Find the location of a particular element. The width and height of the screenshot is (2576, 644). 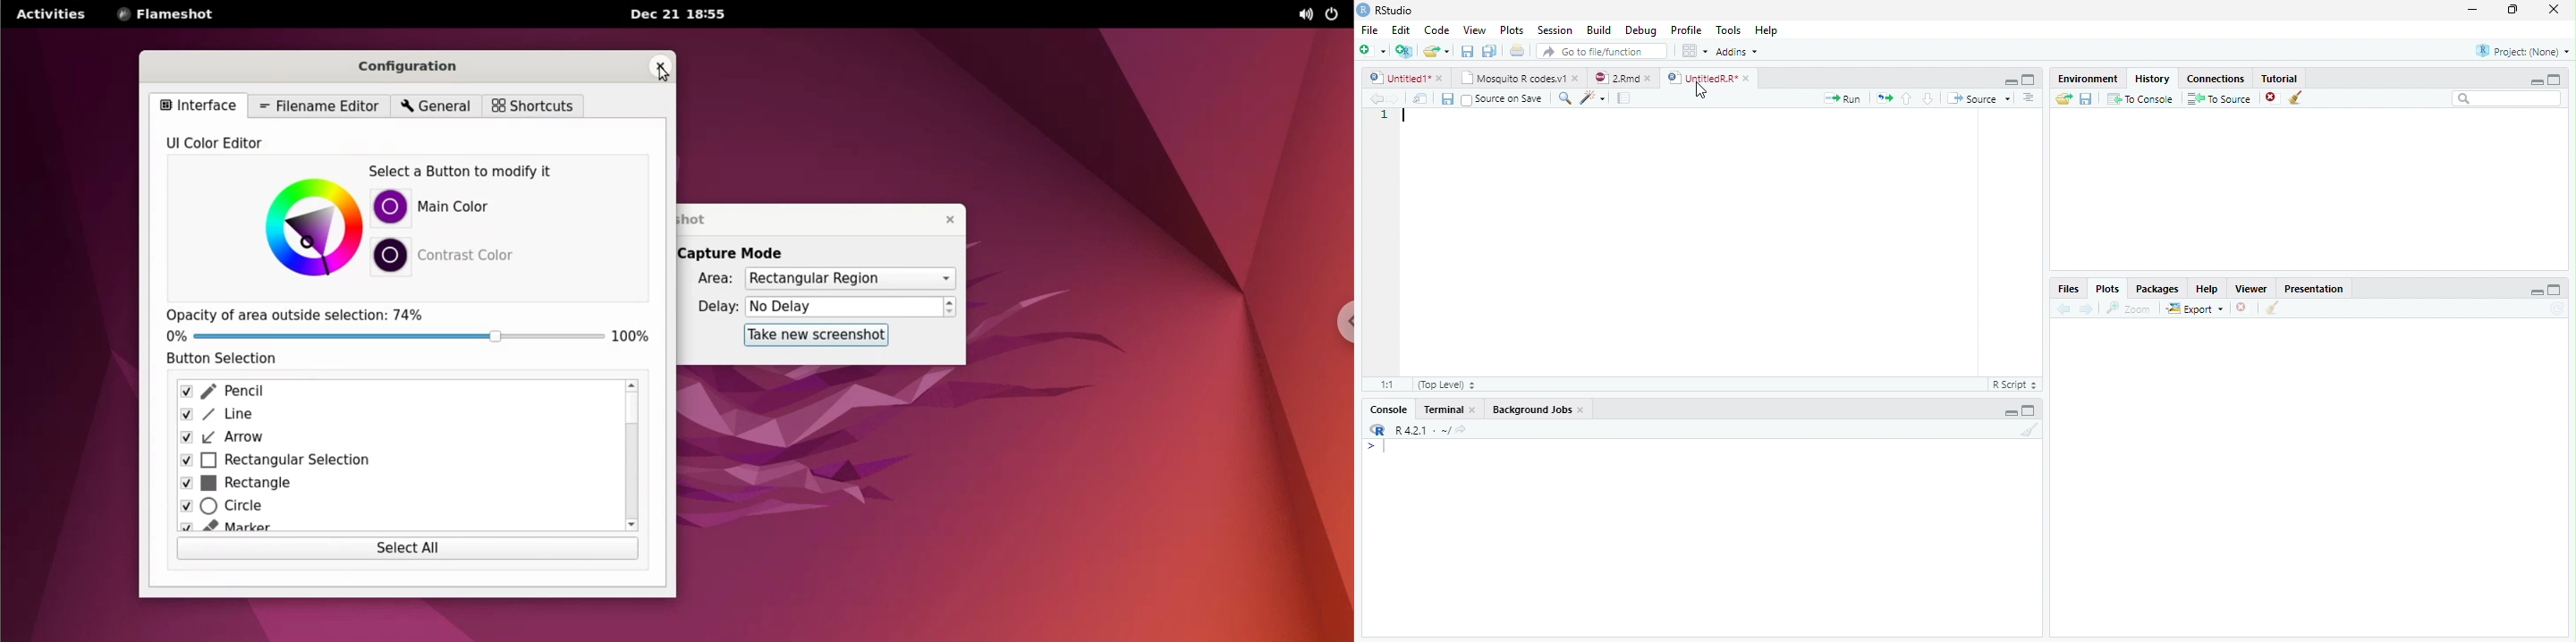

close is located at coordinates (1575, 78).